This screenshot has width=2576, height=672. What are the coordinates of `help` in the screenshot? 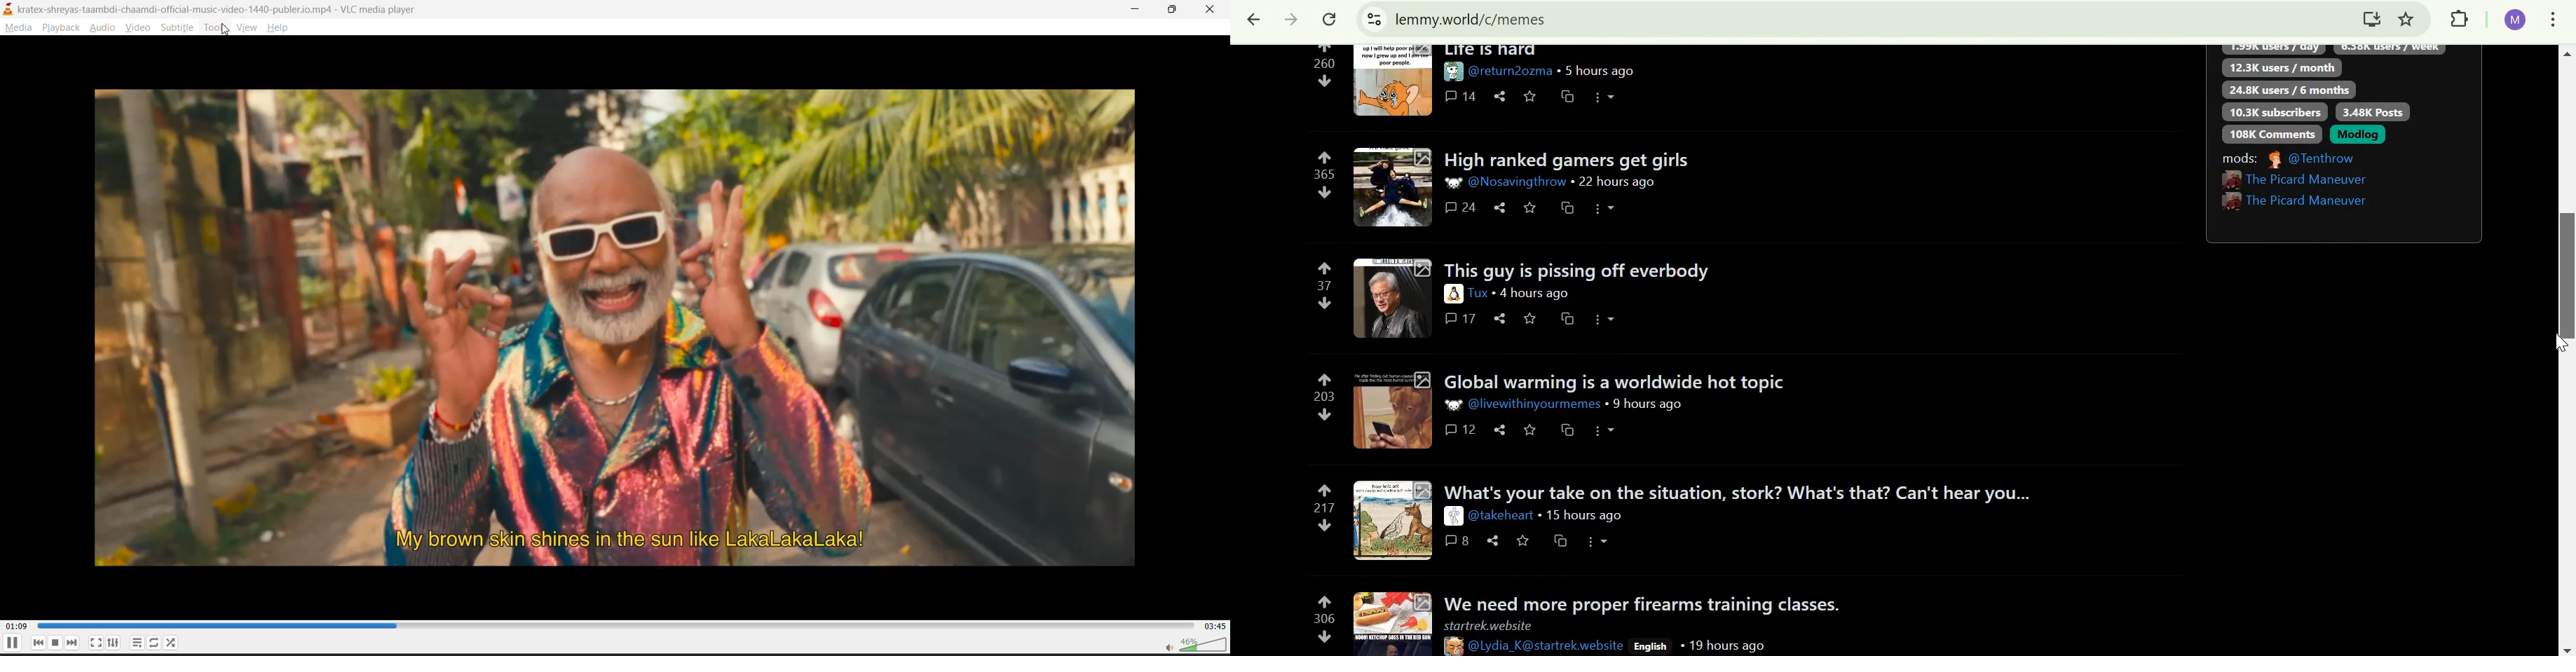 It's located at (281, 28).